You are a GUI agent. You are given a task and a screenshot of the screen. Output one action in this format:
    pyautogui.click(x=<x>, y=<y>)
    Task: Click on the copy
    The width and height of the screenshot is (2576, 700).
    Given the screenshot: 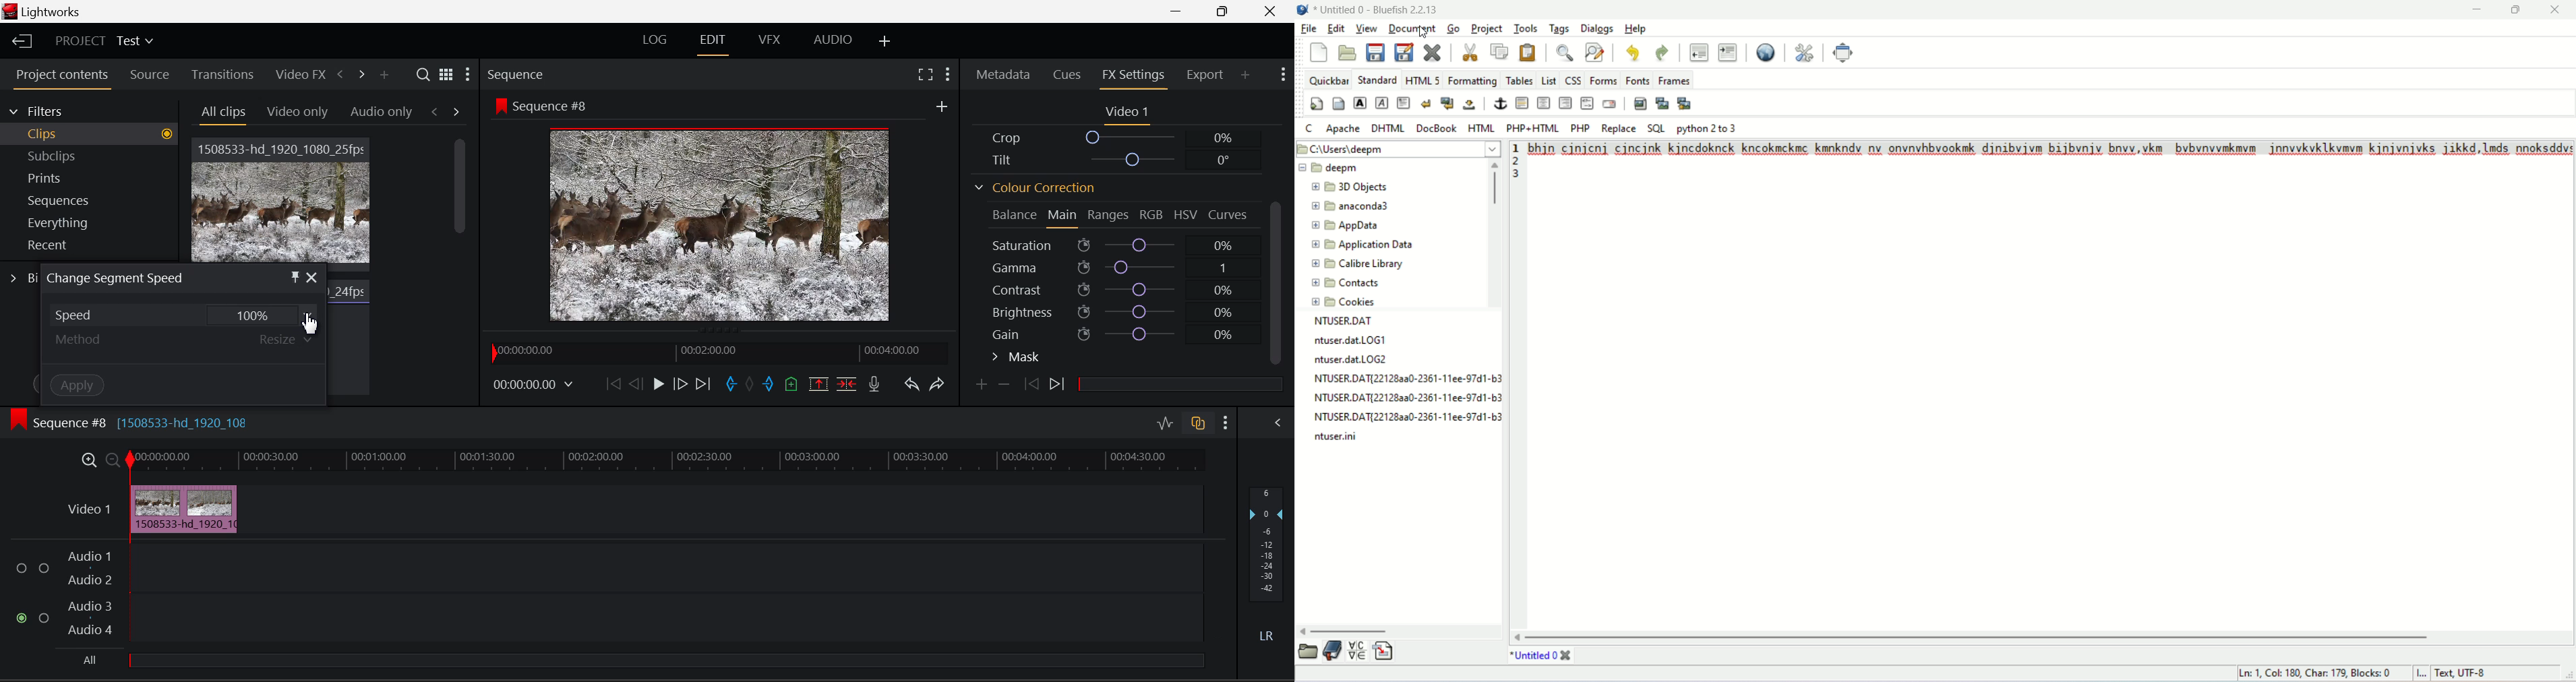 What is the action you would take?
    pyautogui.click(x=1498, y=53)
    